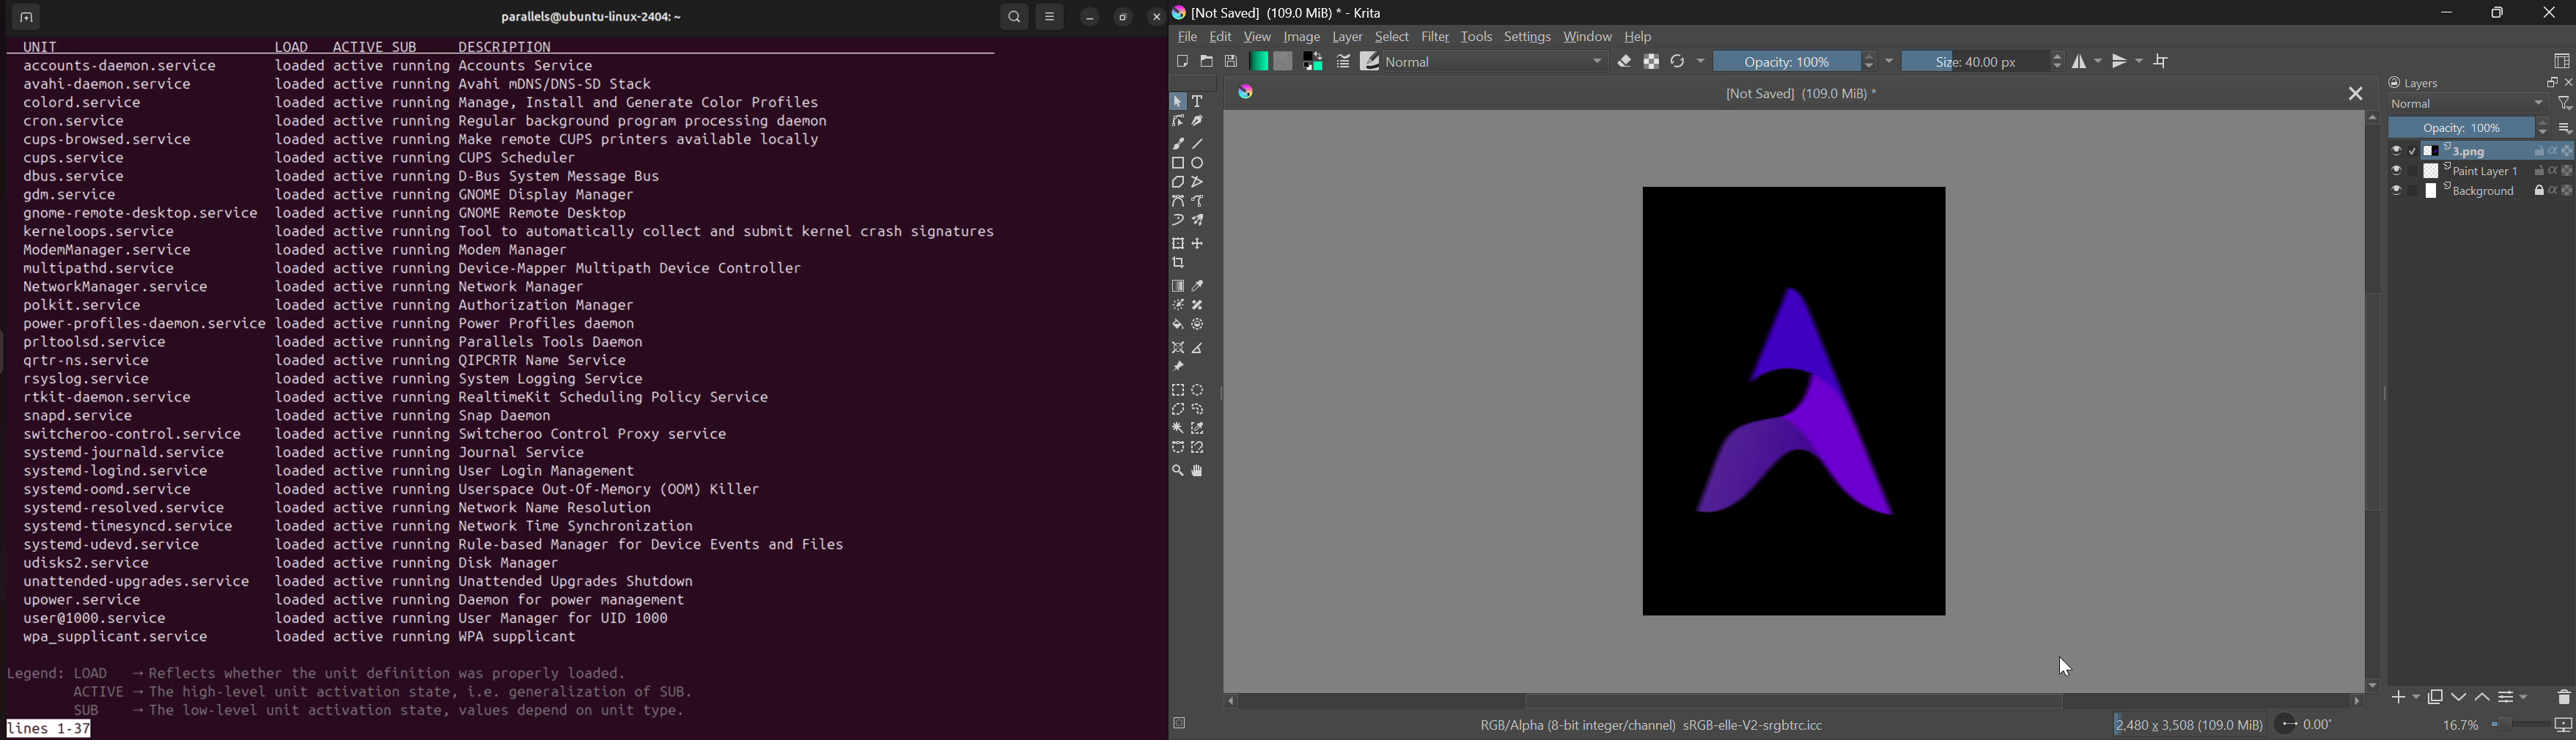 Image resolution: width=2576 pixels, height=756 pixels. I want to click on Ellipses, so click(1200, 164).